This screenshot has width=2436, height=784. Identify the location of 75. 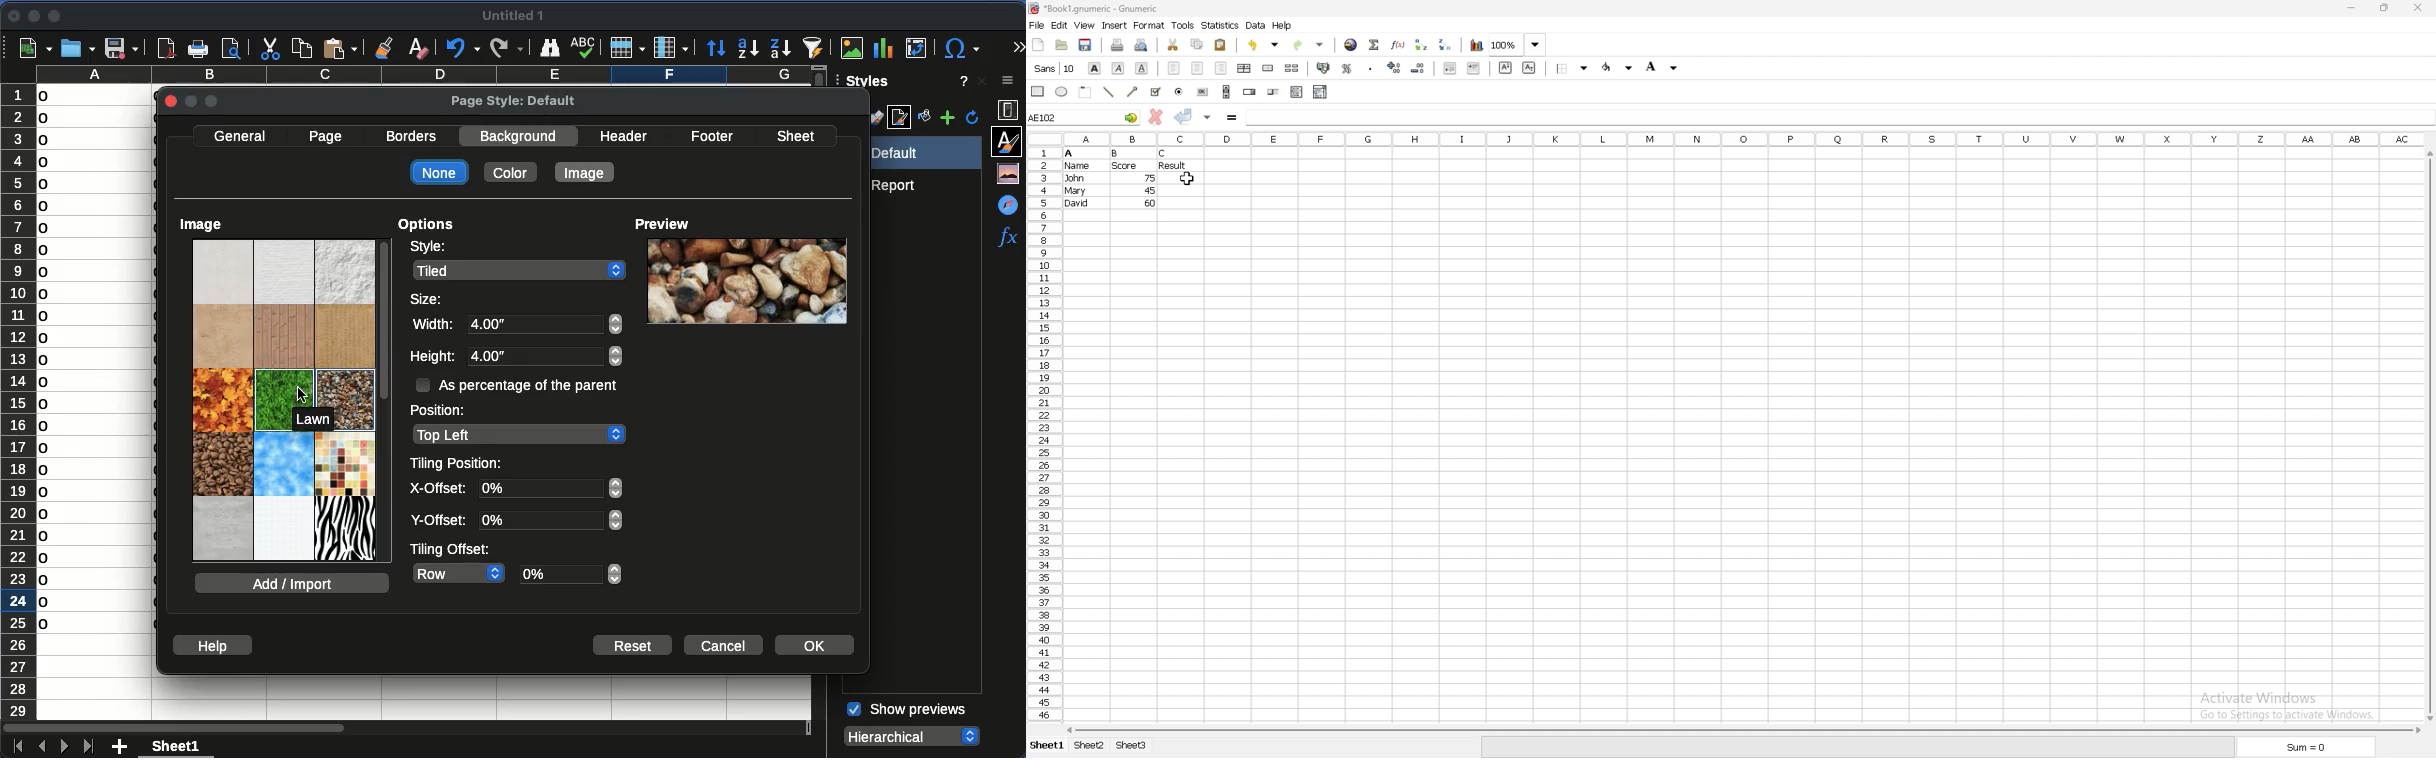
(1151, 178).